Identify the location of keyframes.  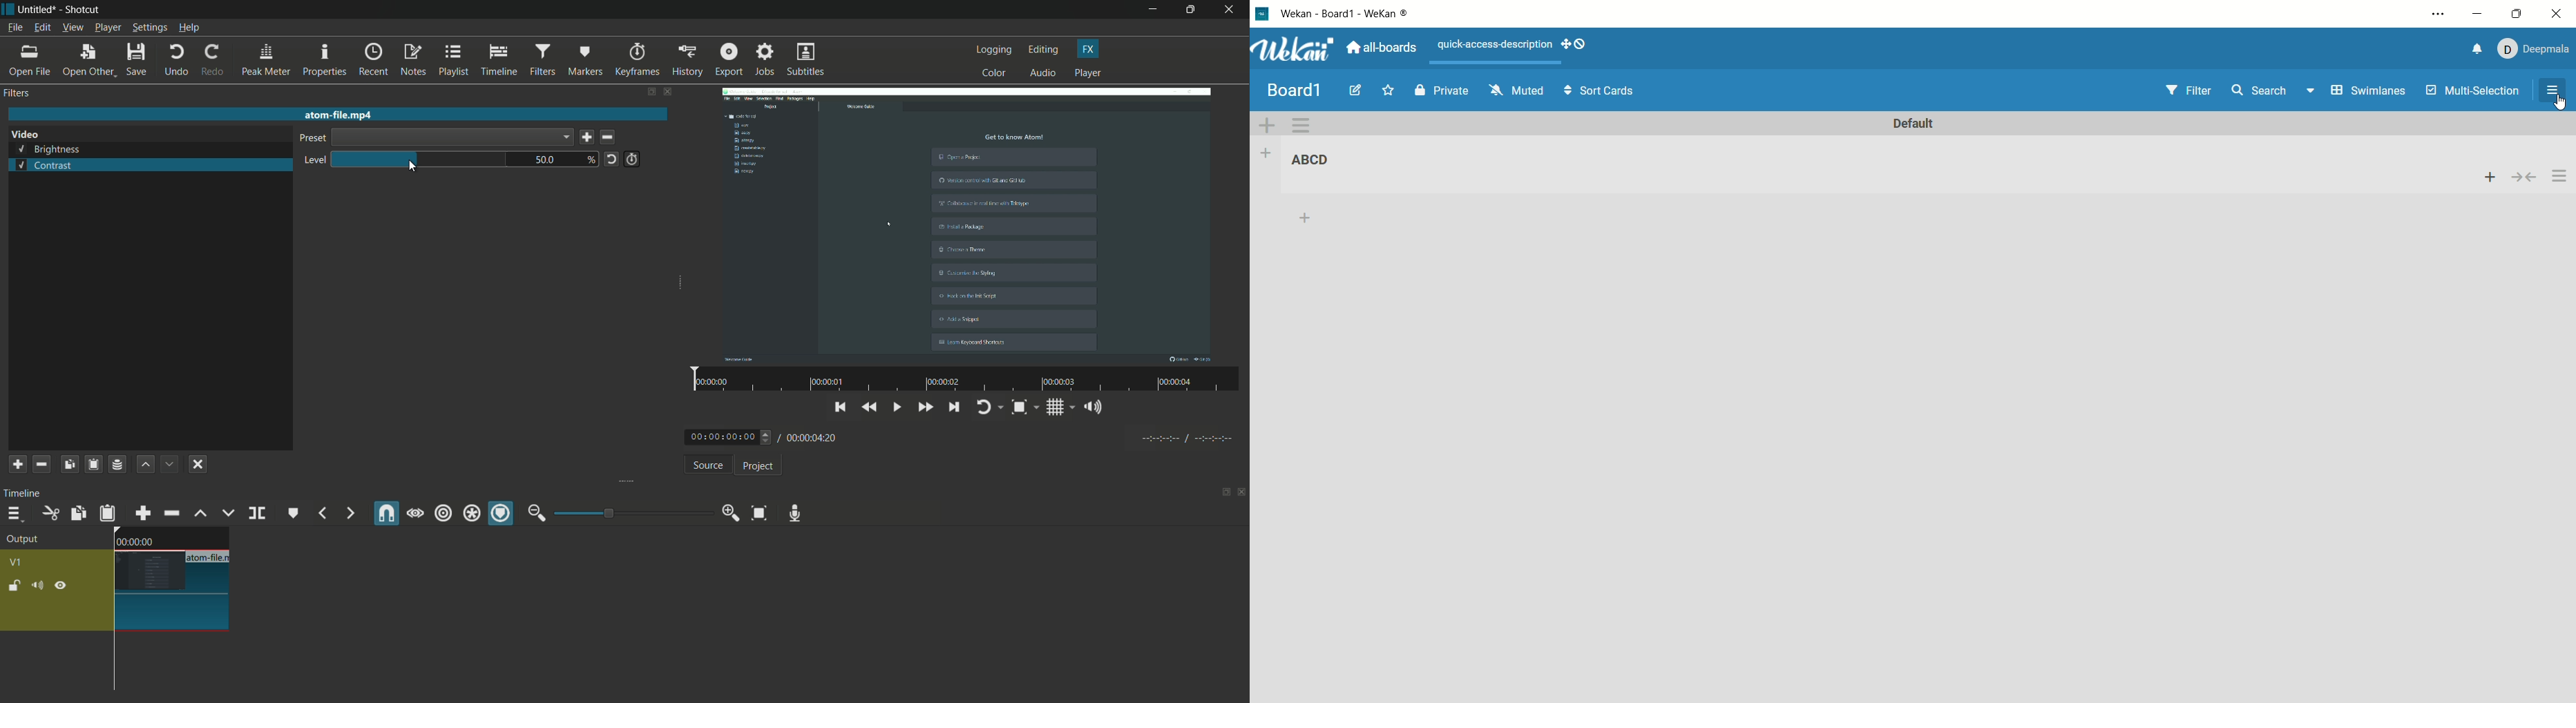
(637, 60).